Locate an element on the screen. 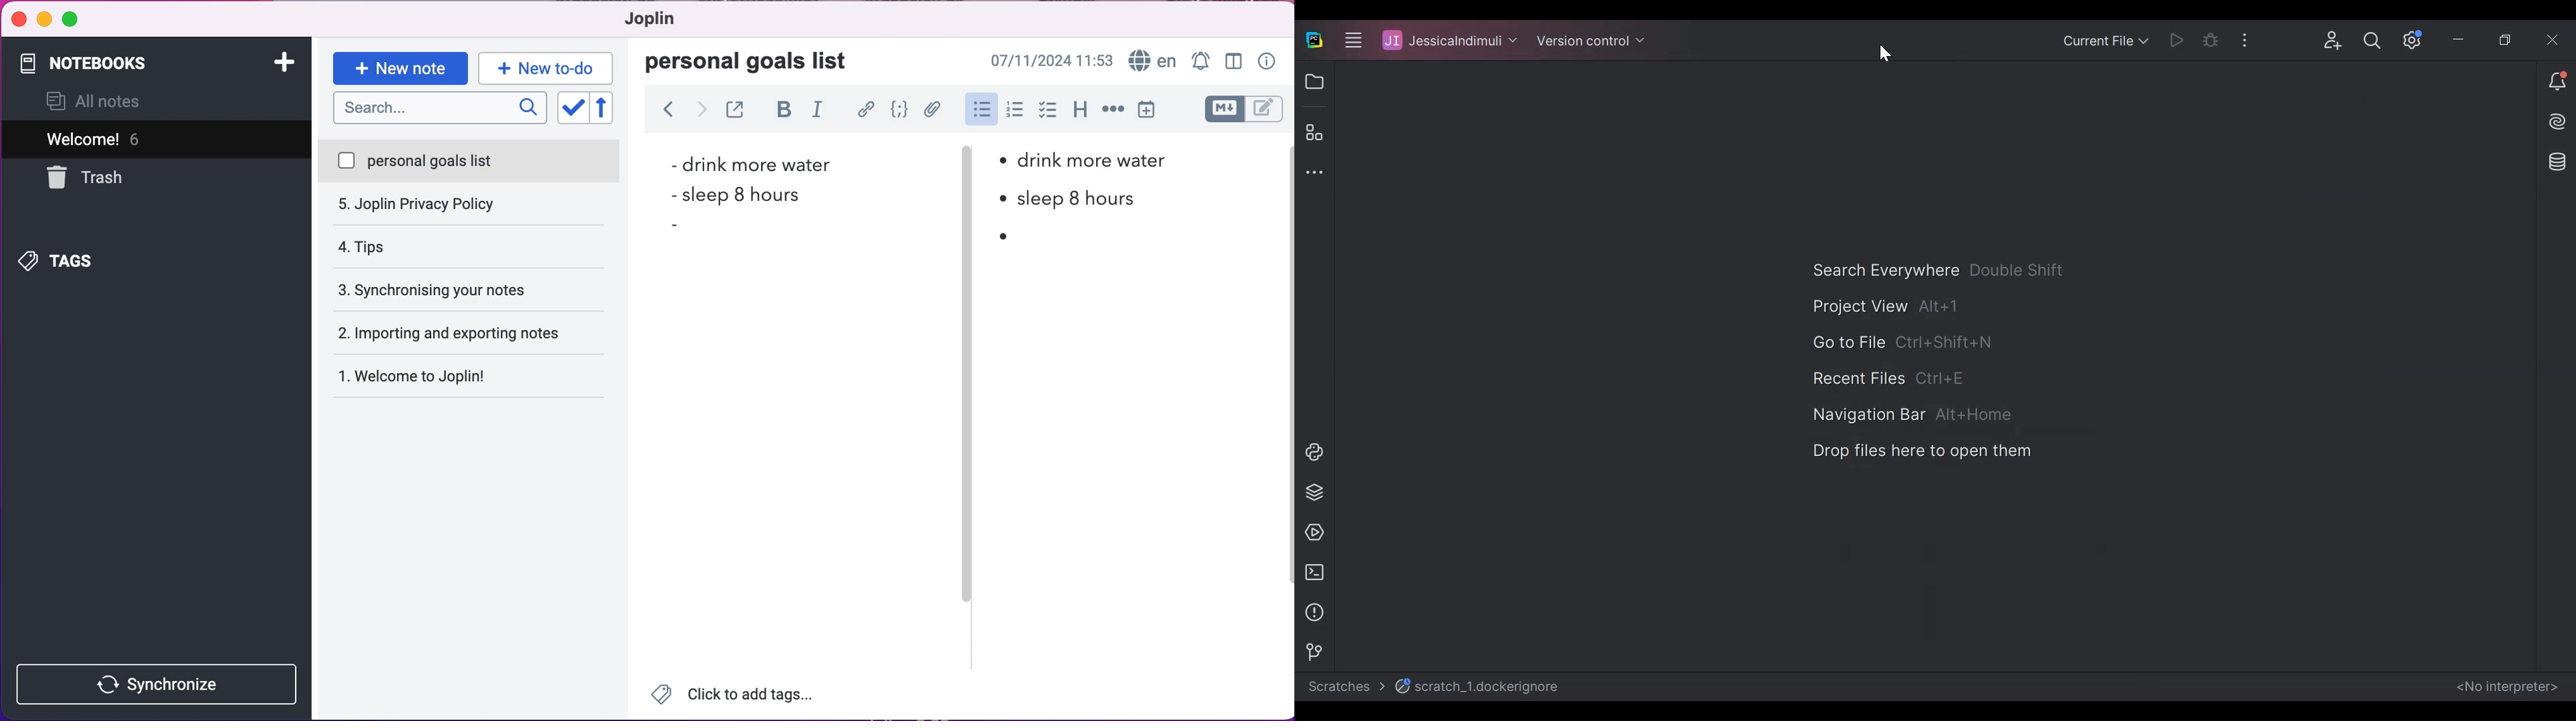  back is located at coordinates (668, 112).